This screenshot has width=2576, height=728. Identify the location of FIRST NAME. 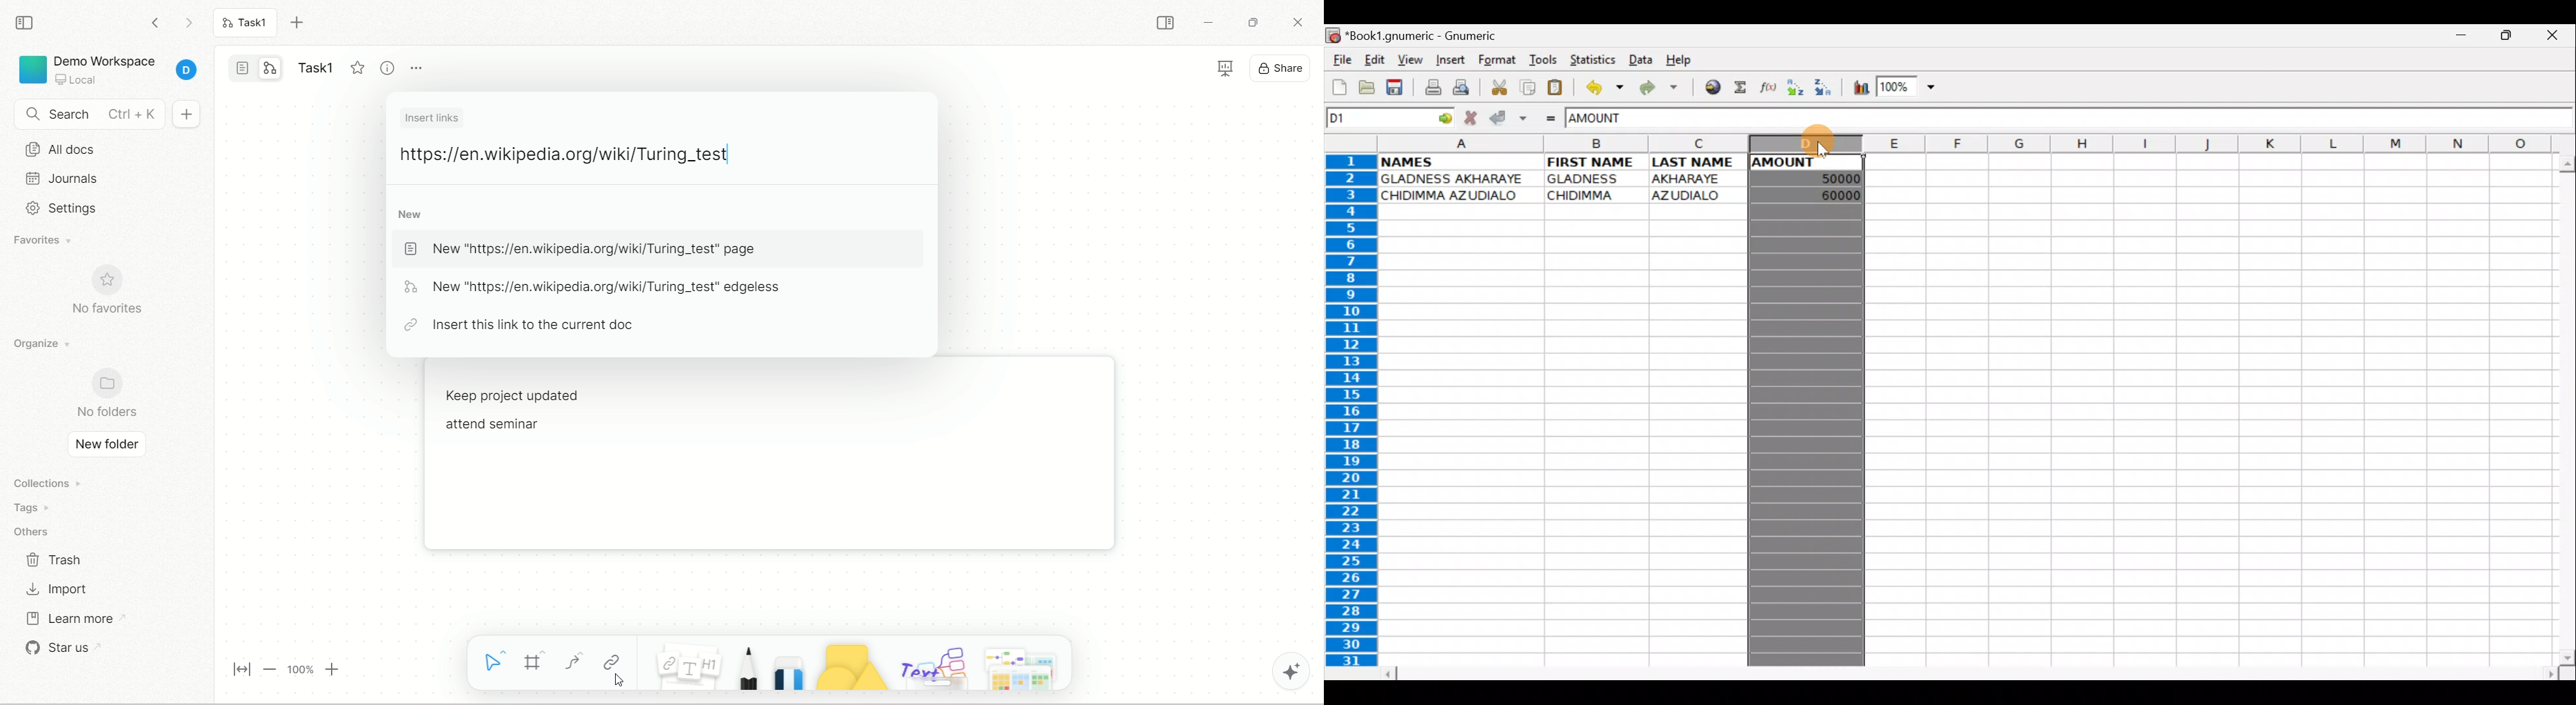
(1593, 162).